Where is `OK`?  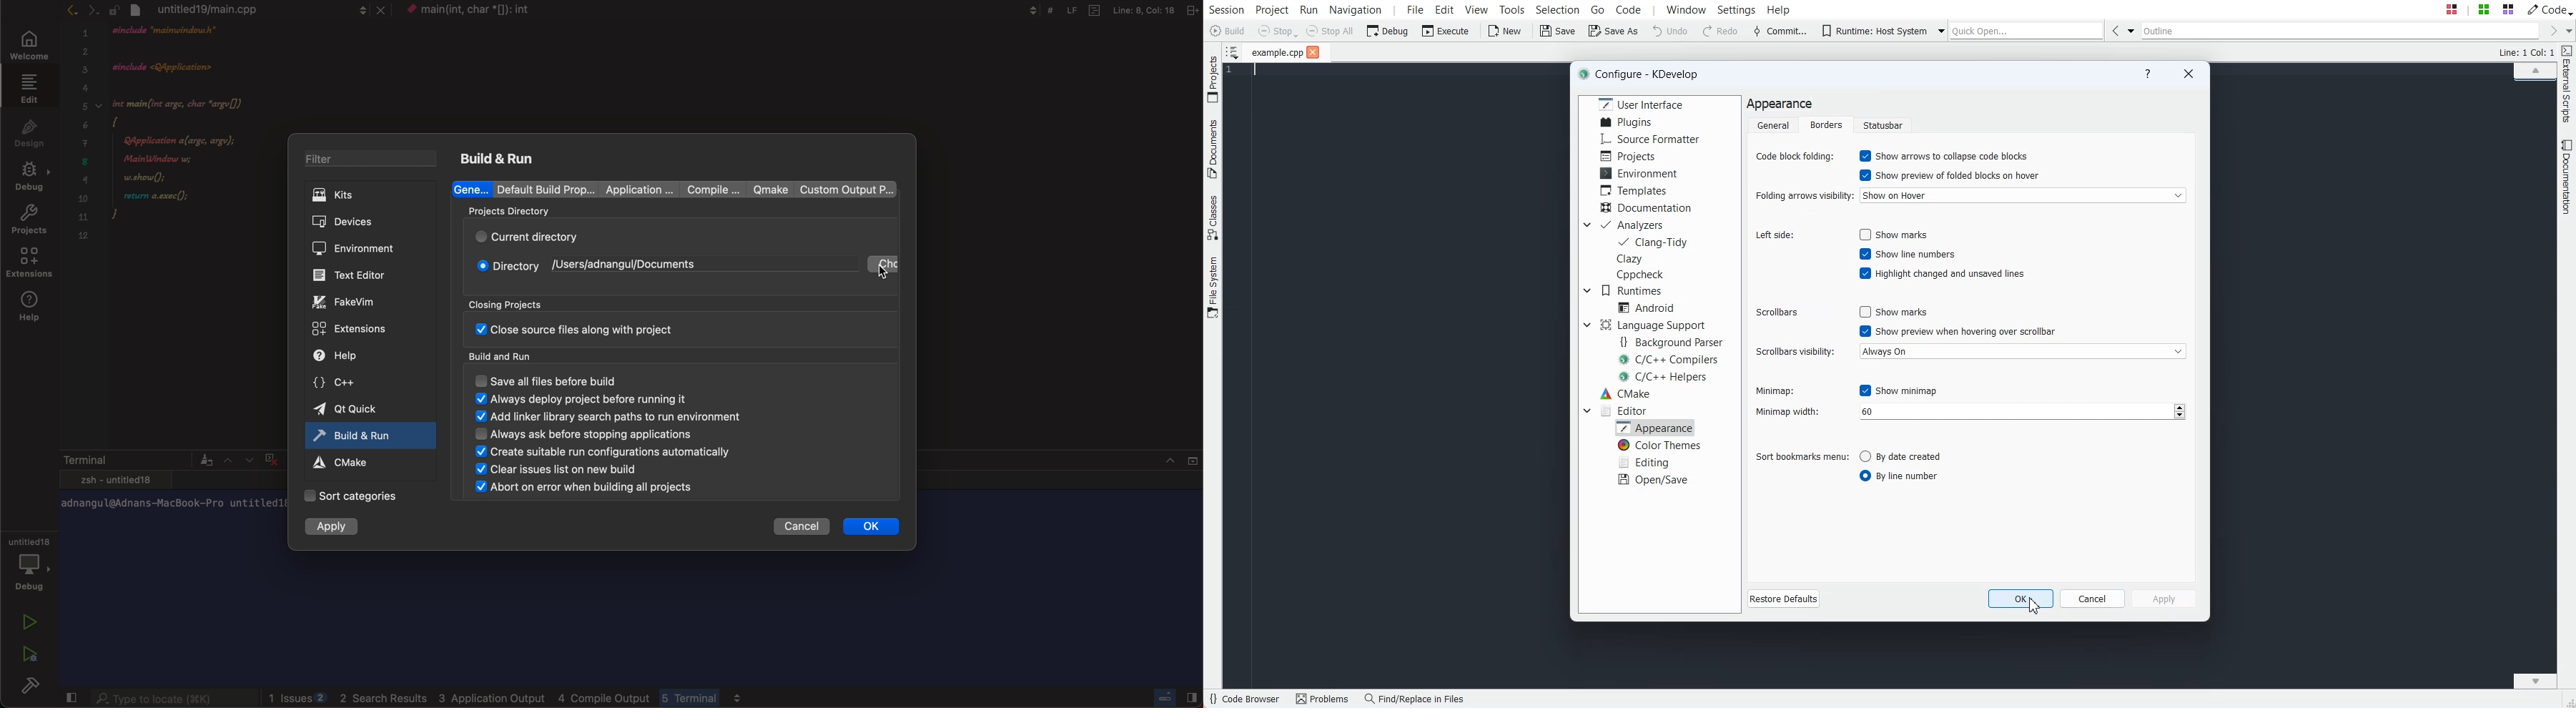 OK is located at coordinates (2021, 598).